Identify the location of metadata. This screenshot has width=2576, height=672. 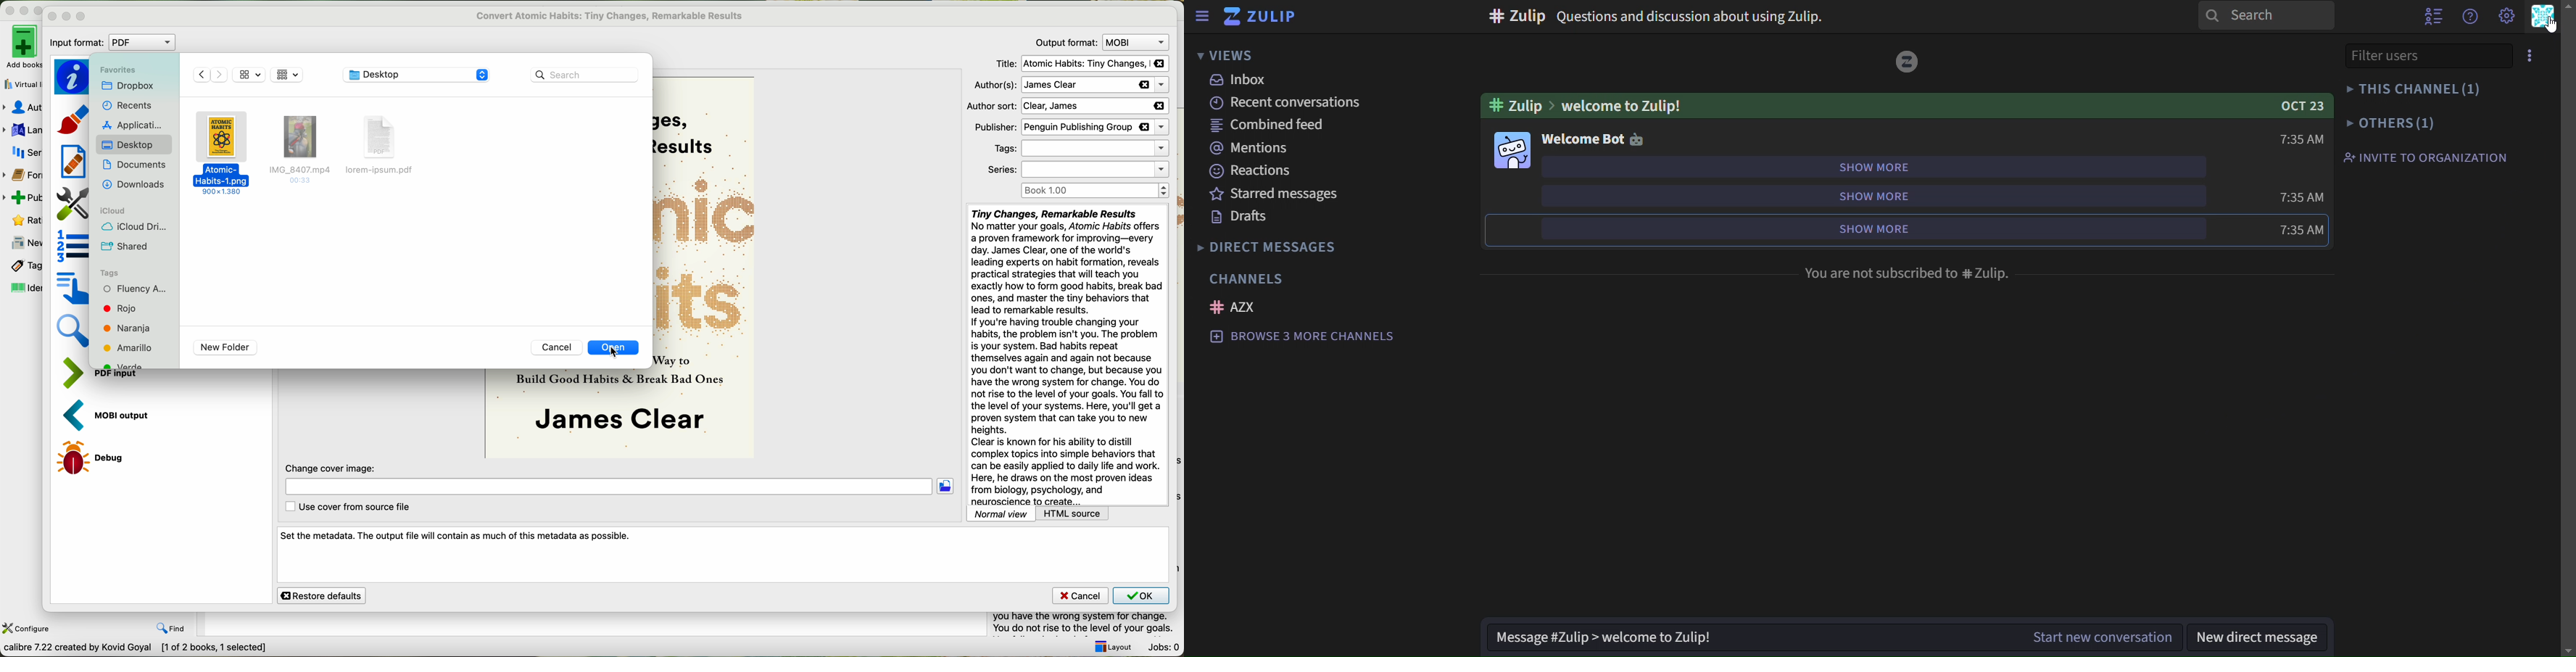
(72, 77).